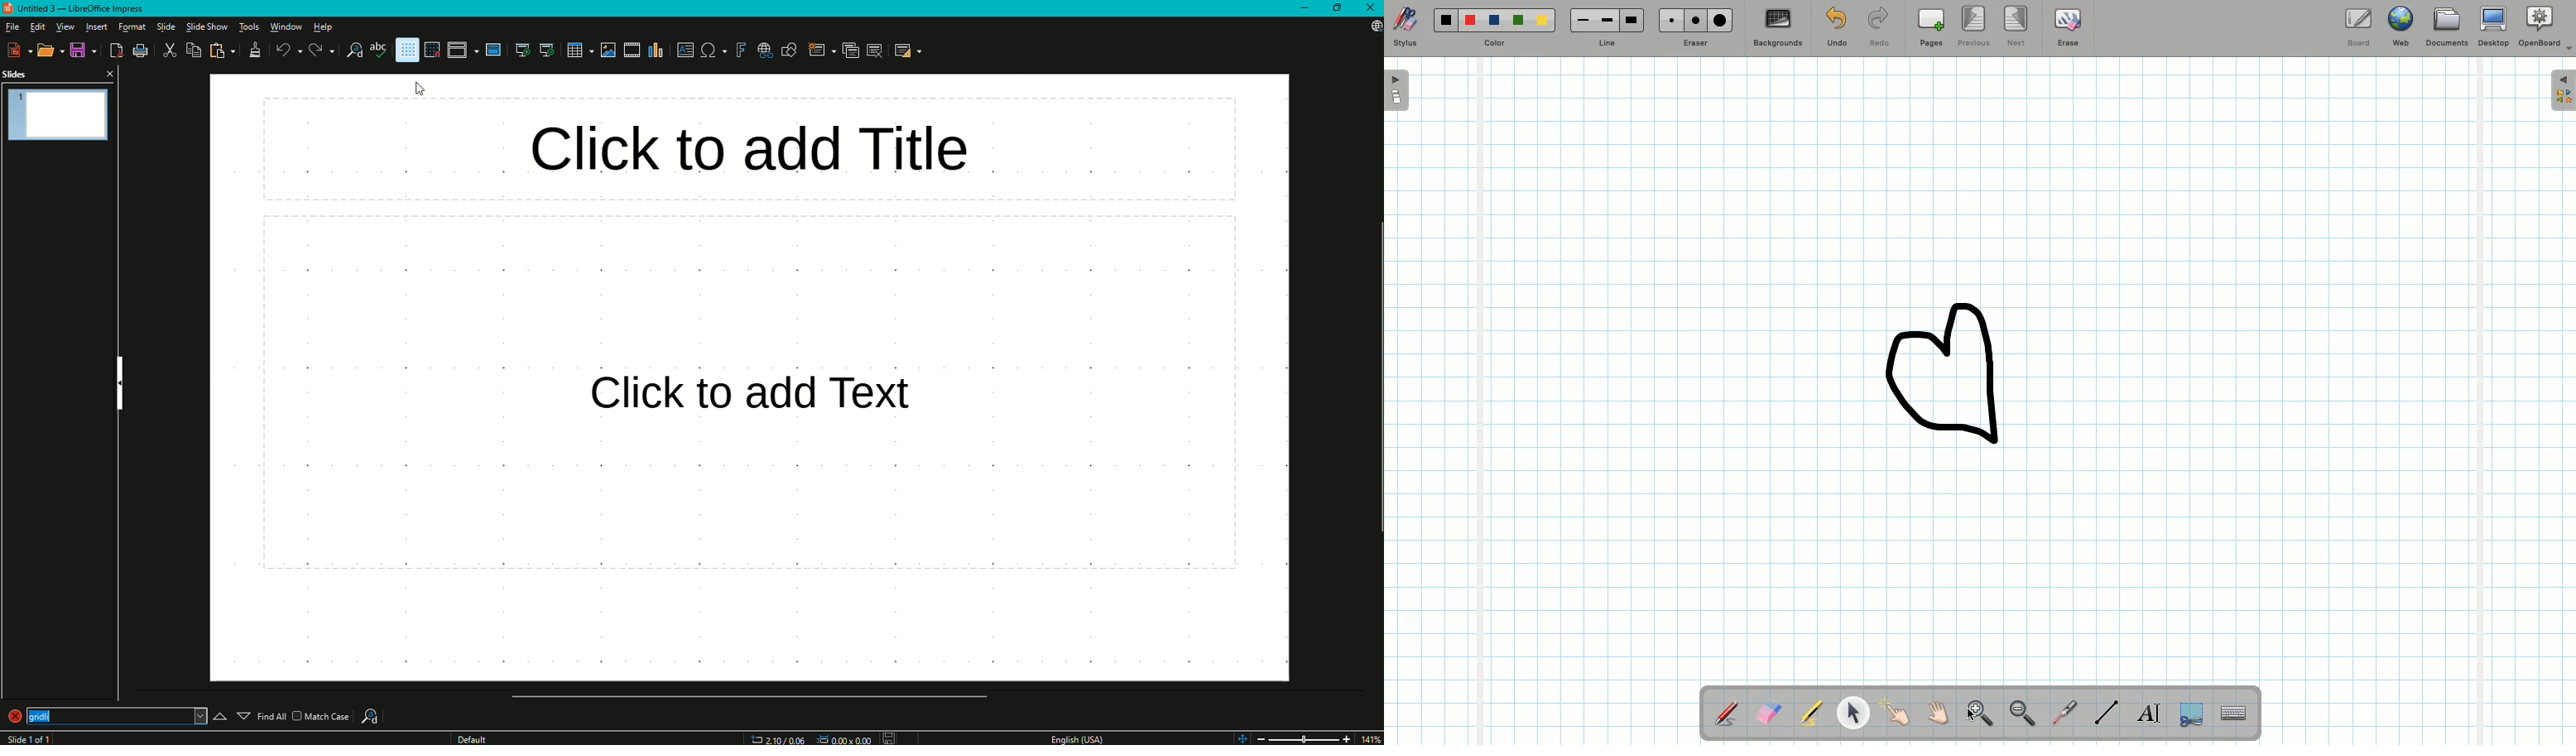  What do you see at coordinates (609, 50) in the screenshot?
I see `Insert image` at bounding box center [609, 50].